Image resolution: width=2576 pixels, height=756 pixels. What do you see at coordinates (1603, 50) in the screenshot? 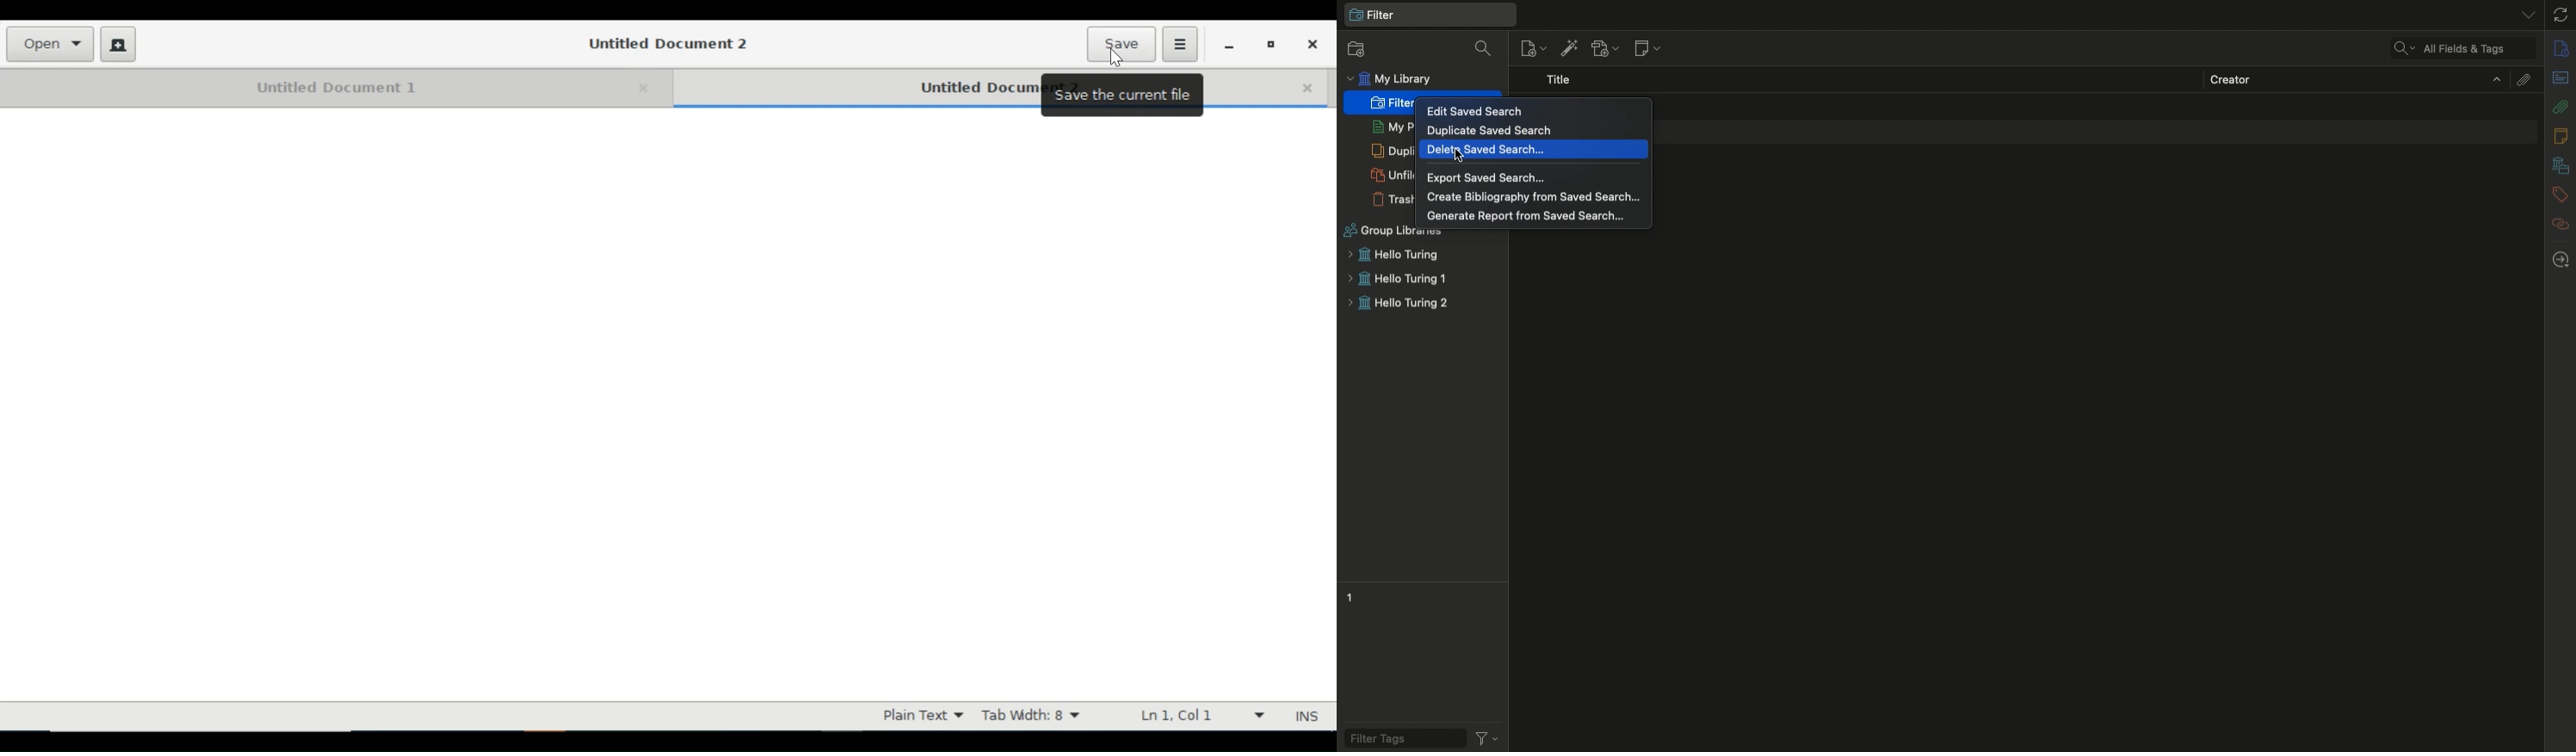
I see `Add attachment` at bounding box center [1603, 50].